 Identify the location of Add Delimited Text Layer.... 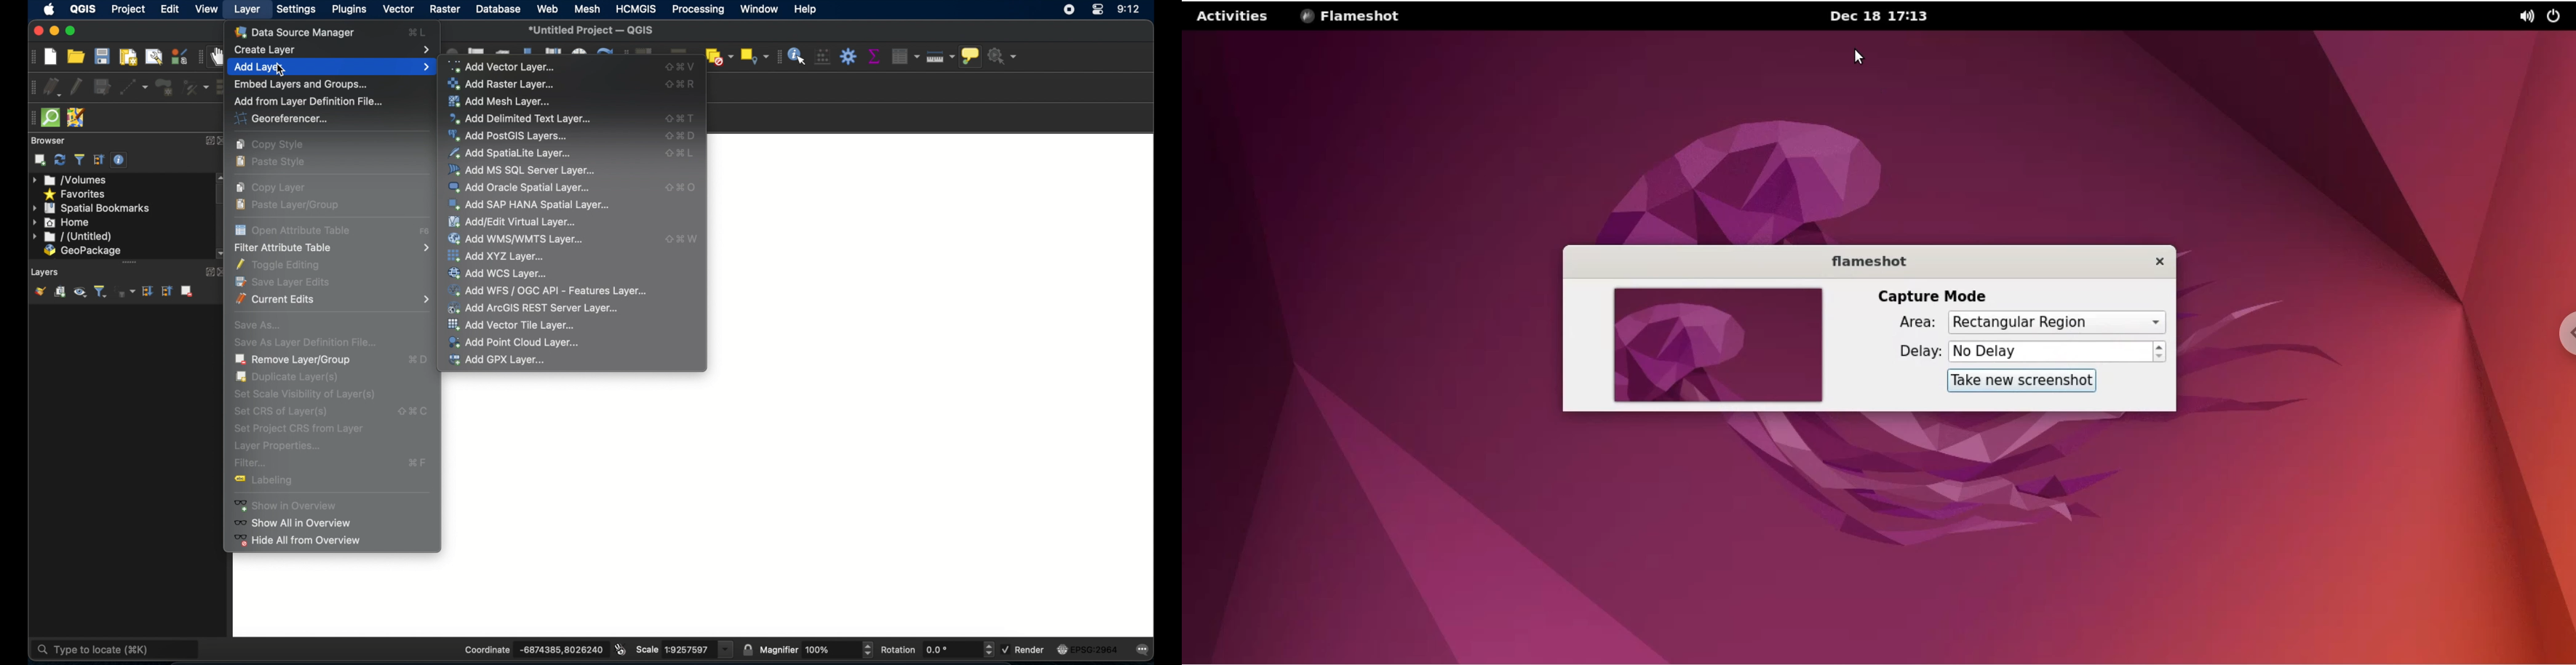
(570, 118).